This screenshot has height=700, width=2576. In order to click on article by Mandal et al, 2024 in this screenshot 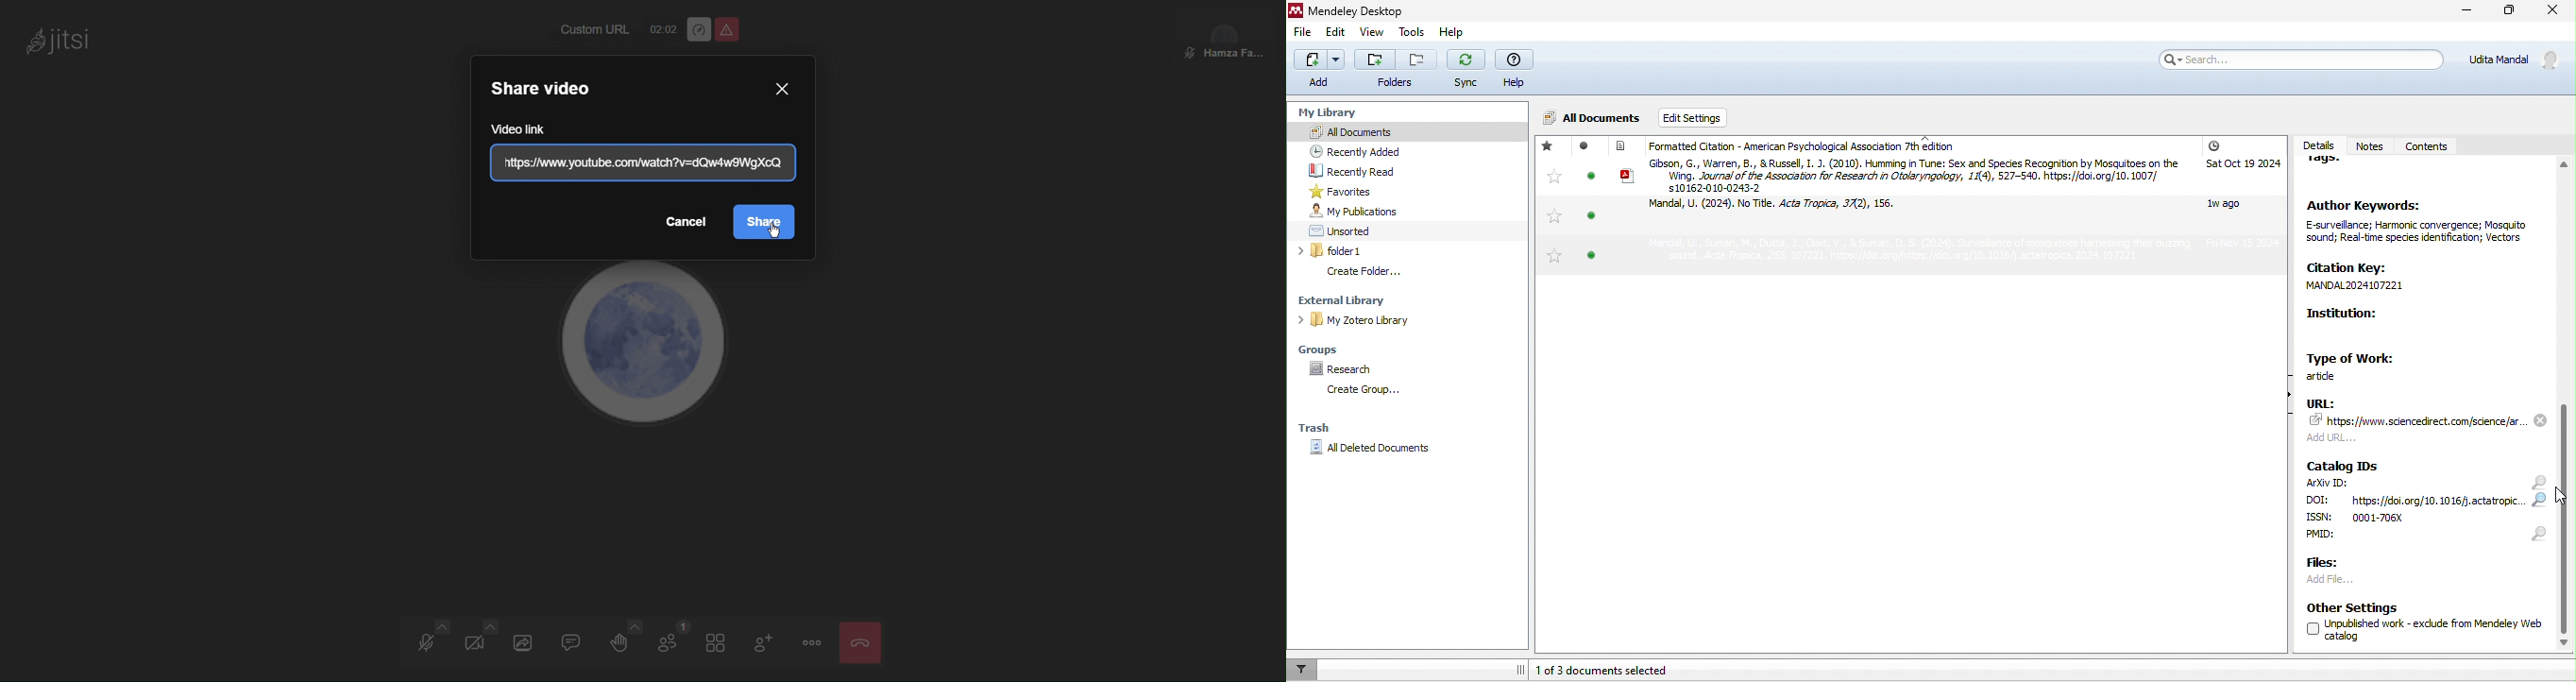, I will do `click(1888, 252)`.